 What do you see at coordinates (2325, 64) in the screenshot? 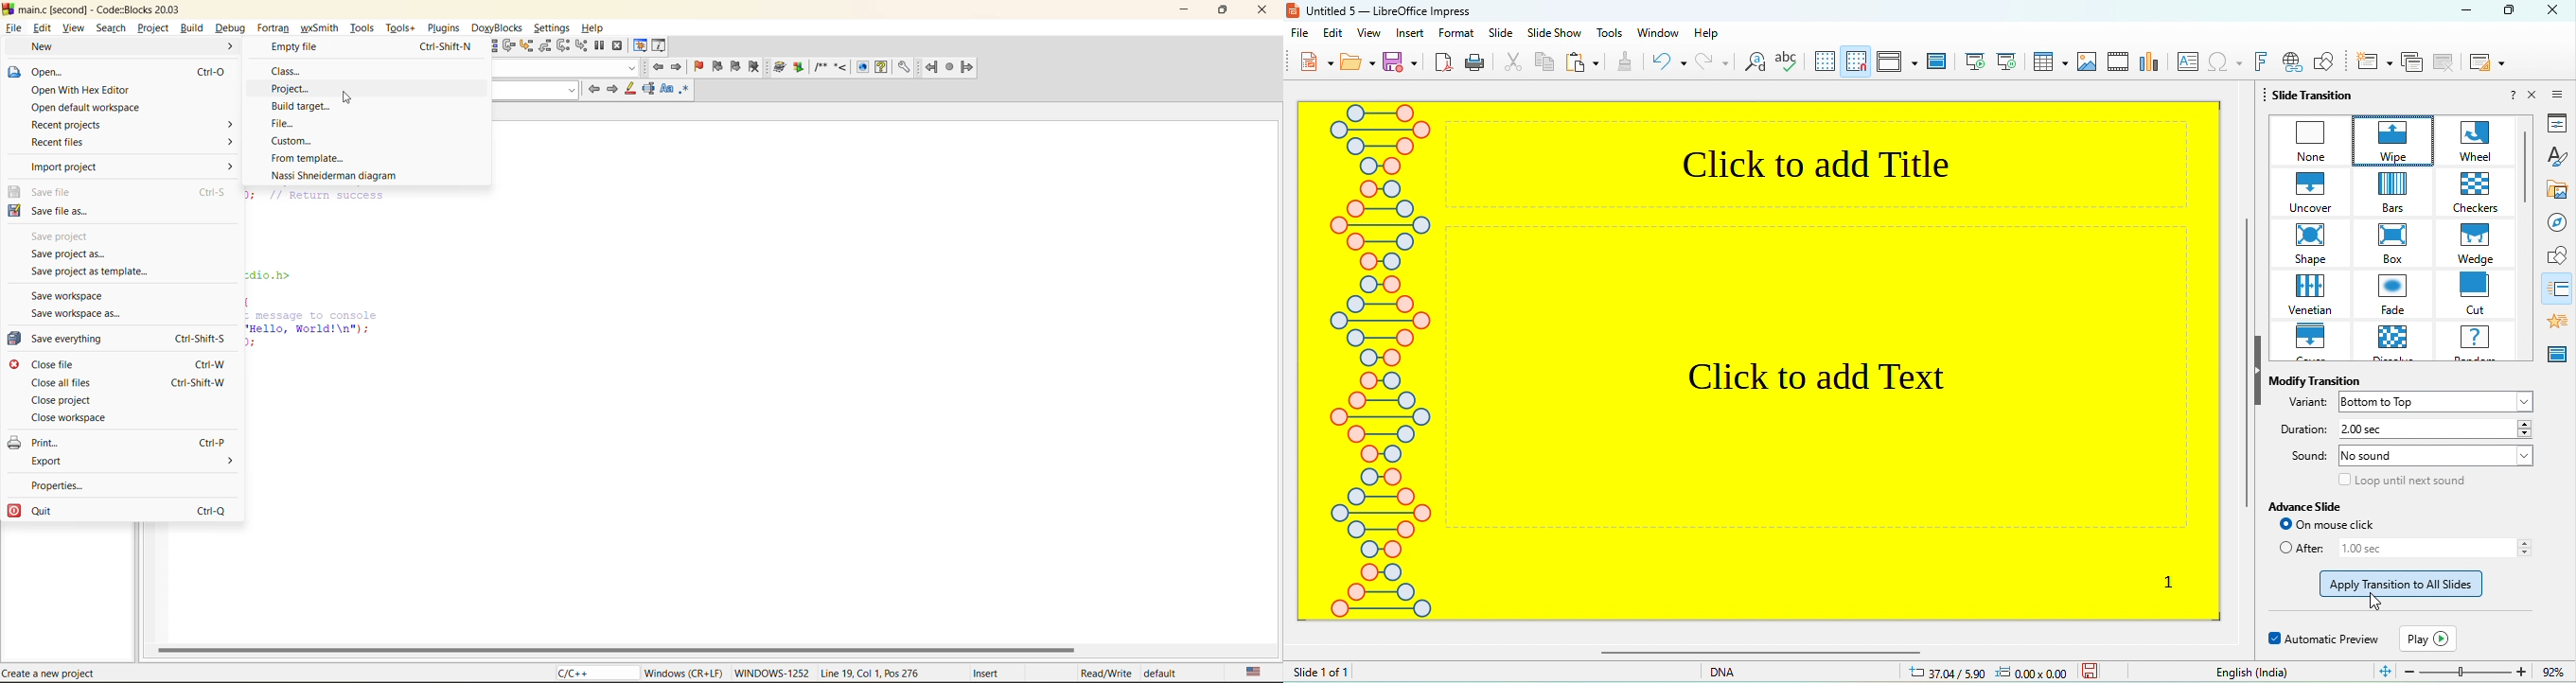
I see `show draw function ` at bounding box center [2325, 64].